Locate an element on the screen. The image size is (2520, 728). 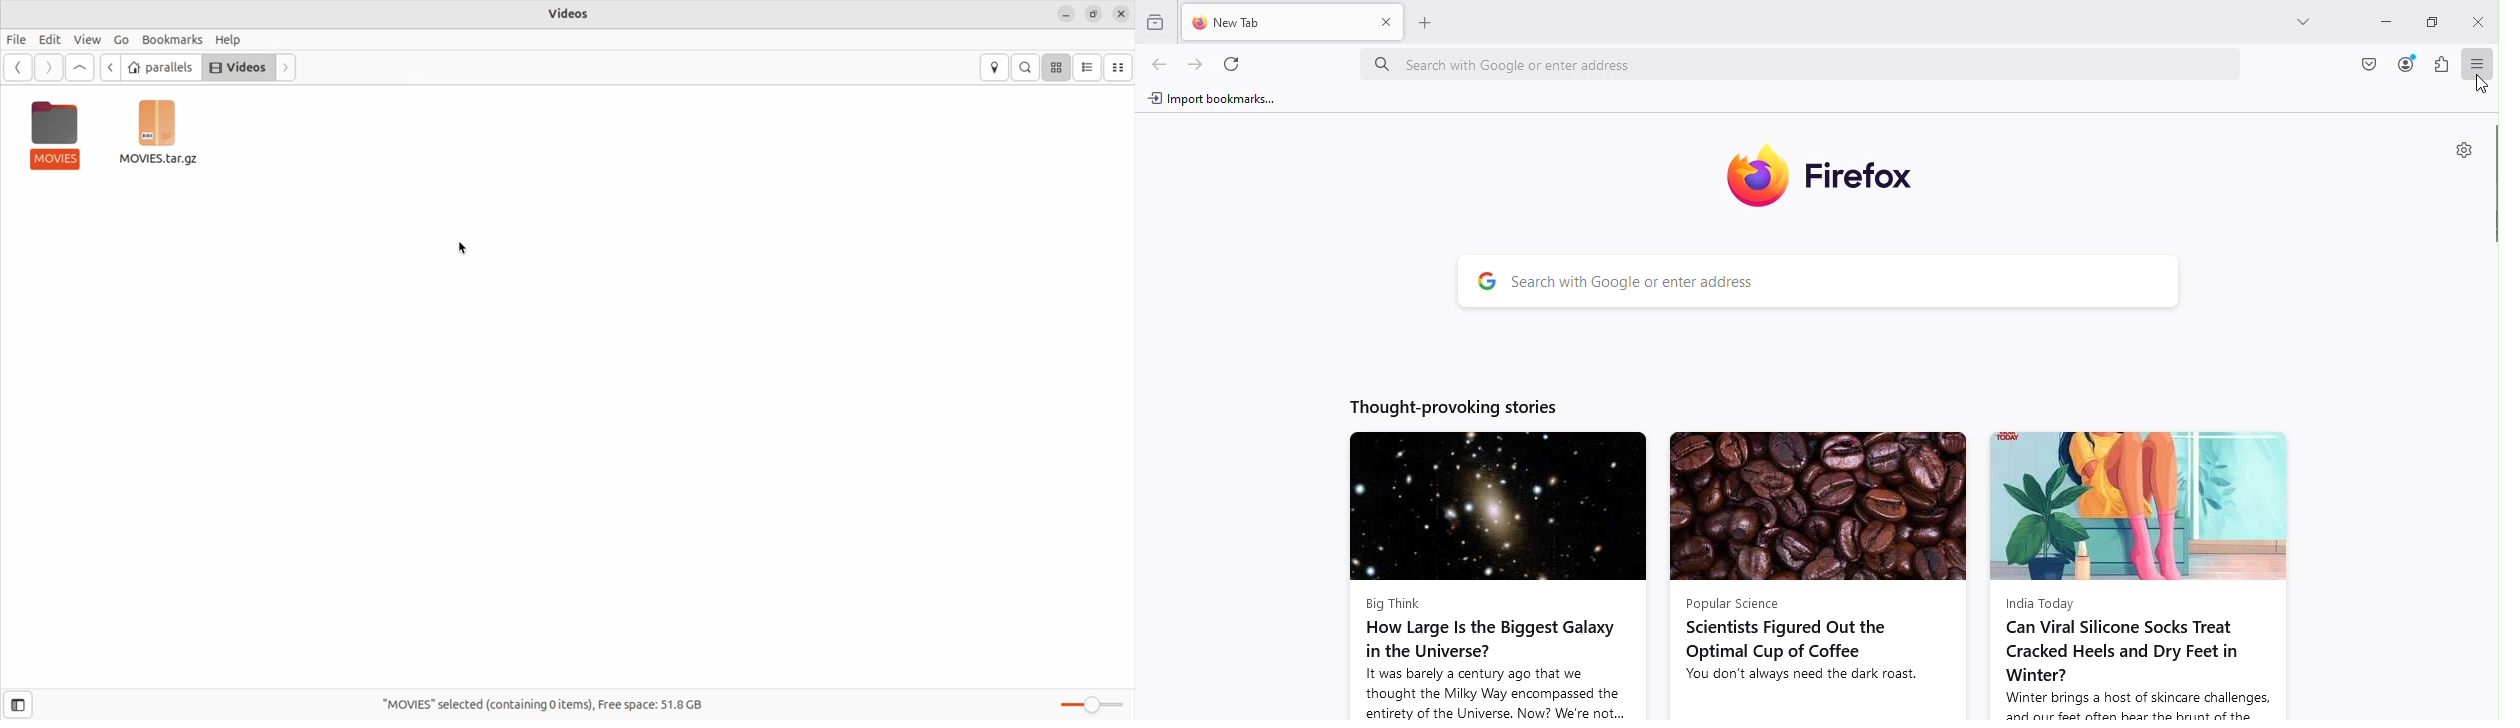
Reload current page is located at coordinates (1234, 62).